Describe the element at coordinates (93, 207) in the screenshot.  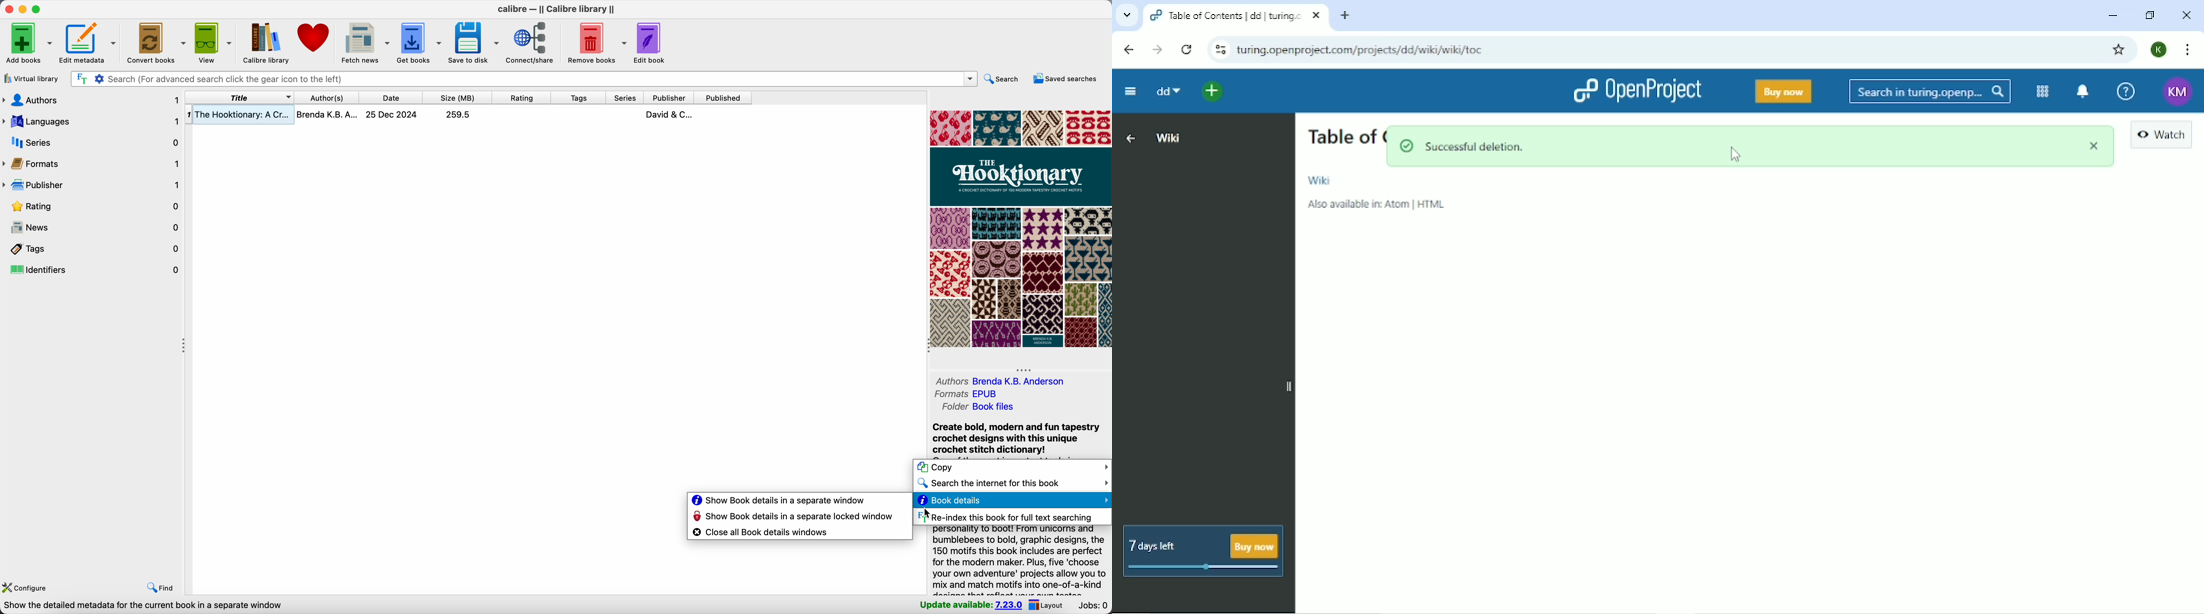
I see `rating` at that location.